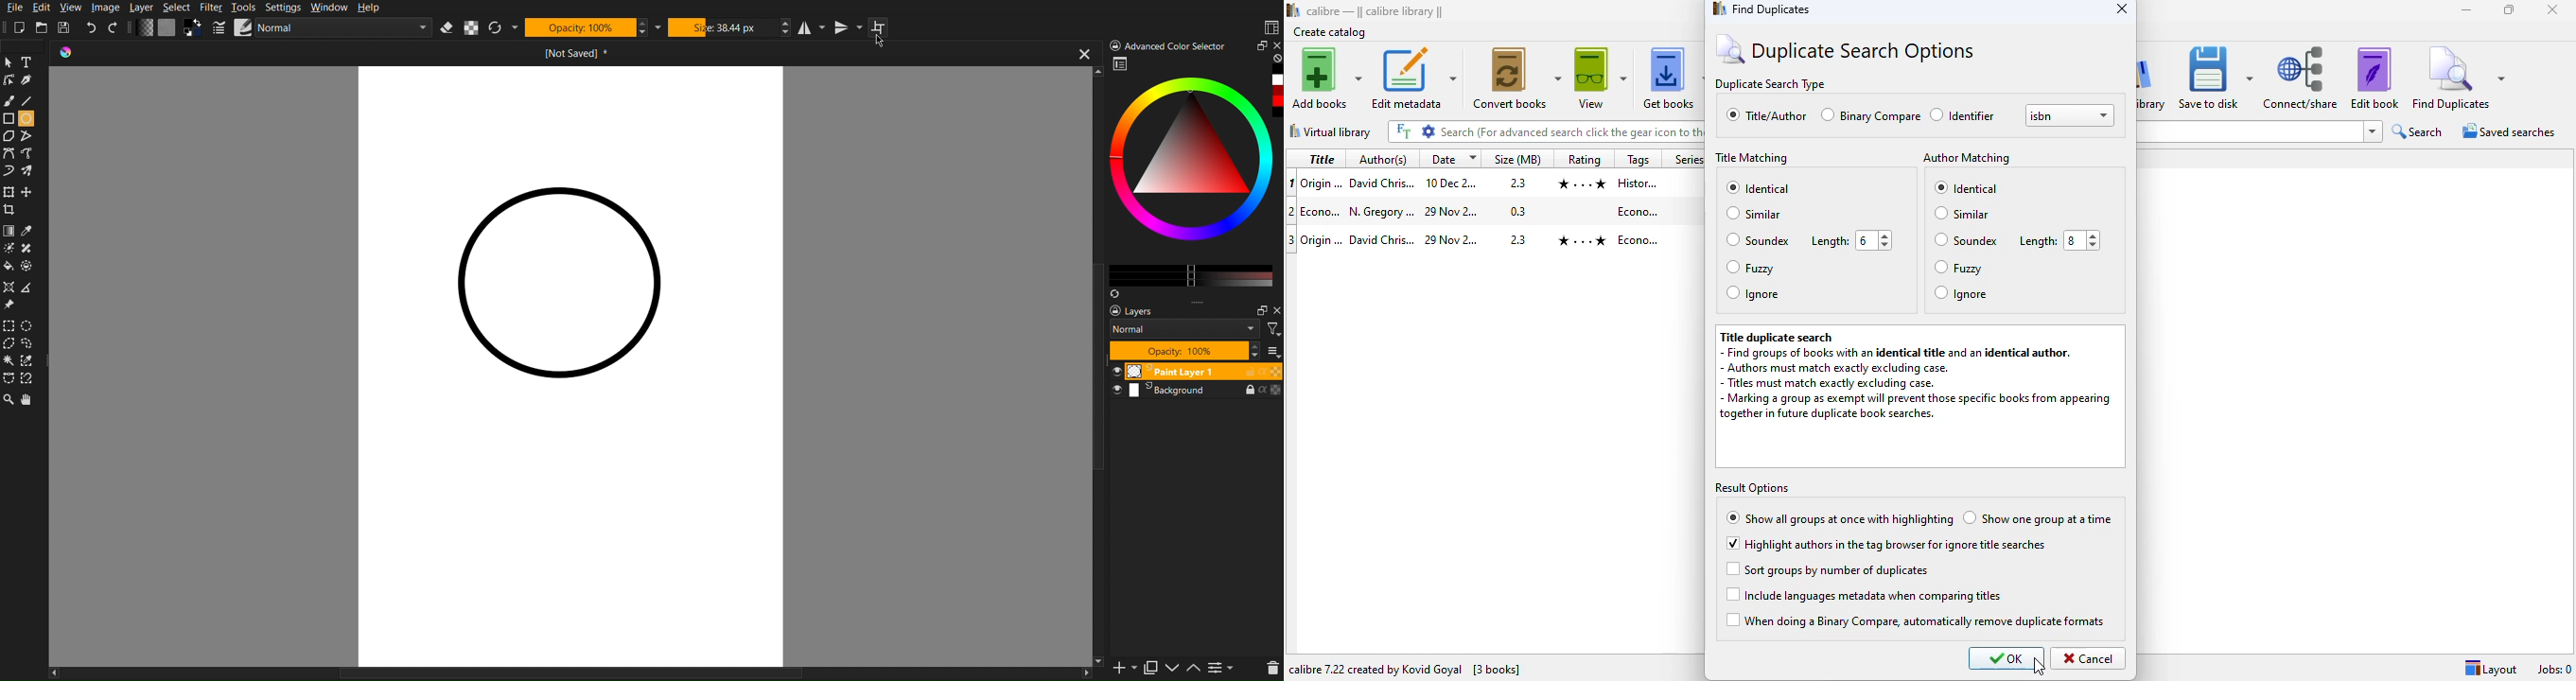 The height and width of the screenshot is (700, 2576). I want to click on View, so click(73, 7).